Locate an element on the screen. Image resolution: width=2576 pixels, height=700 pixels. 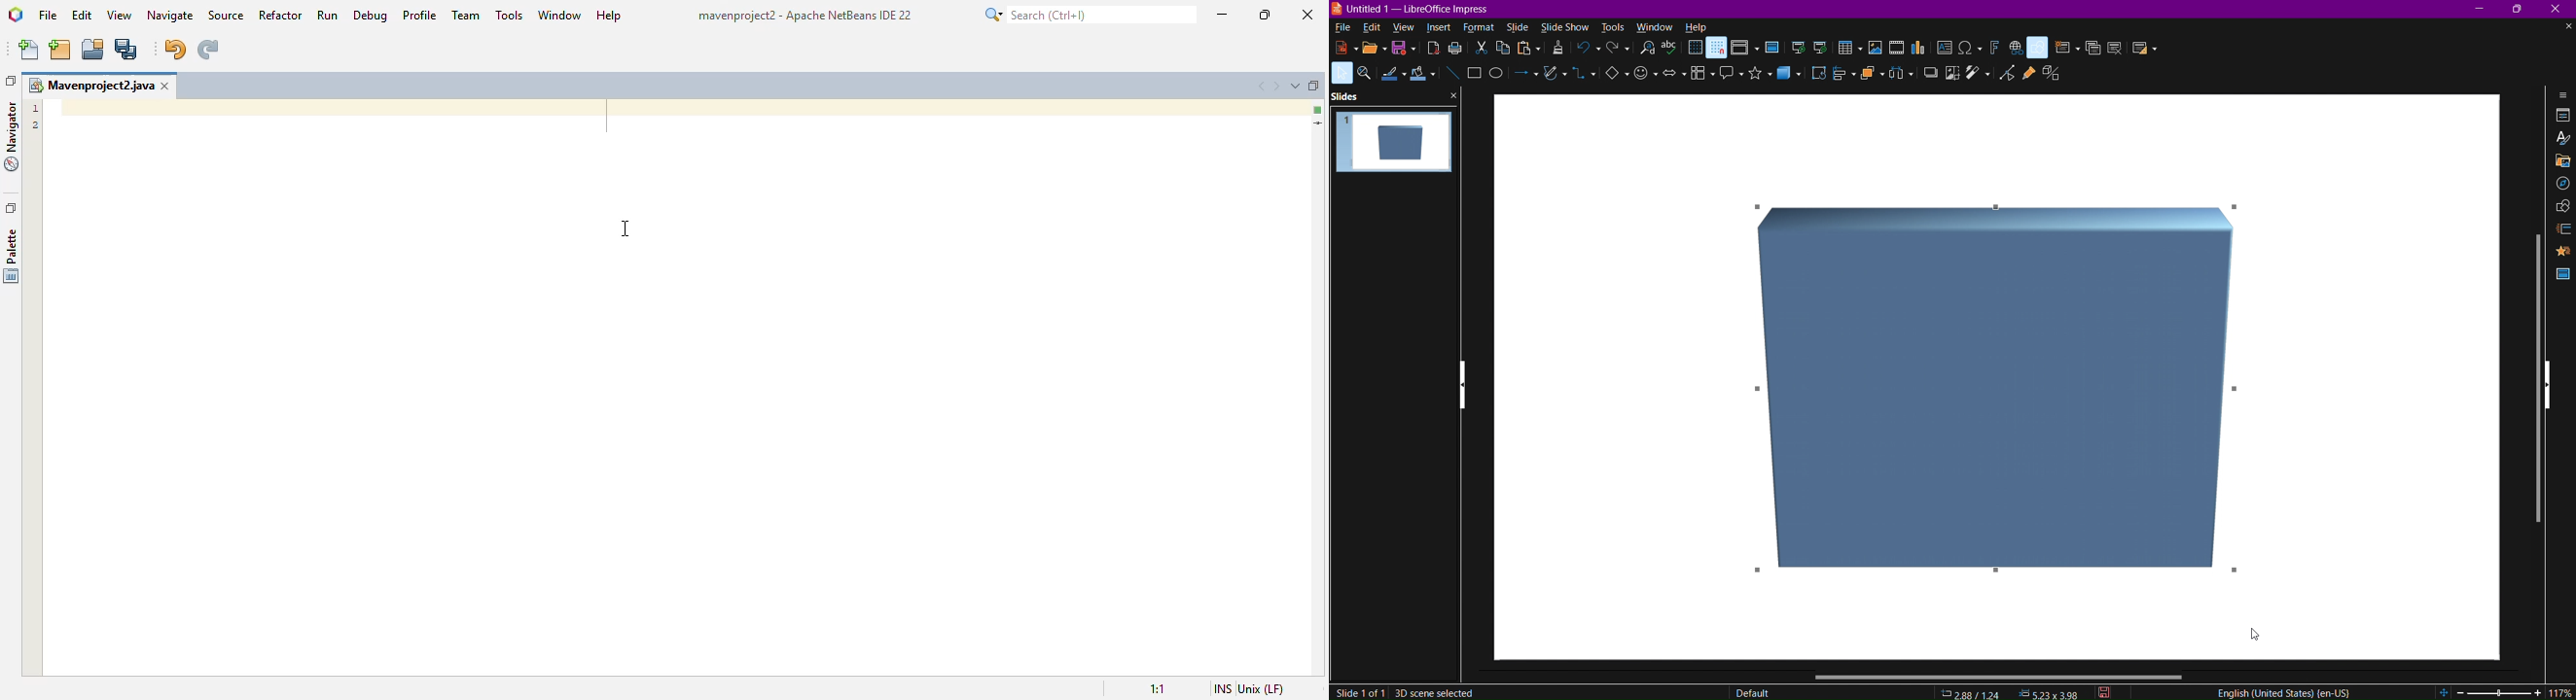
hide is located at coordinates (2548, 386).